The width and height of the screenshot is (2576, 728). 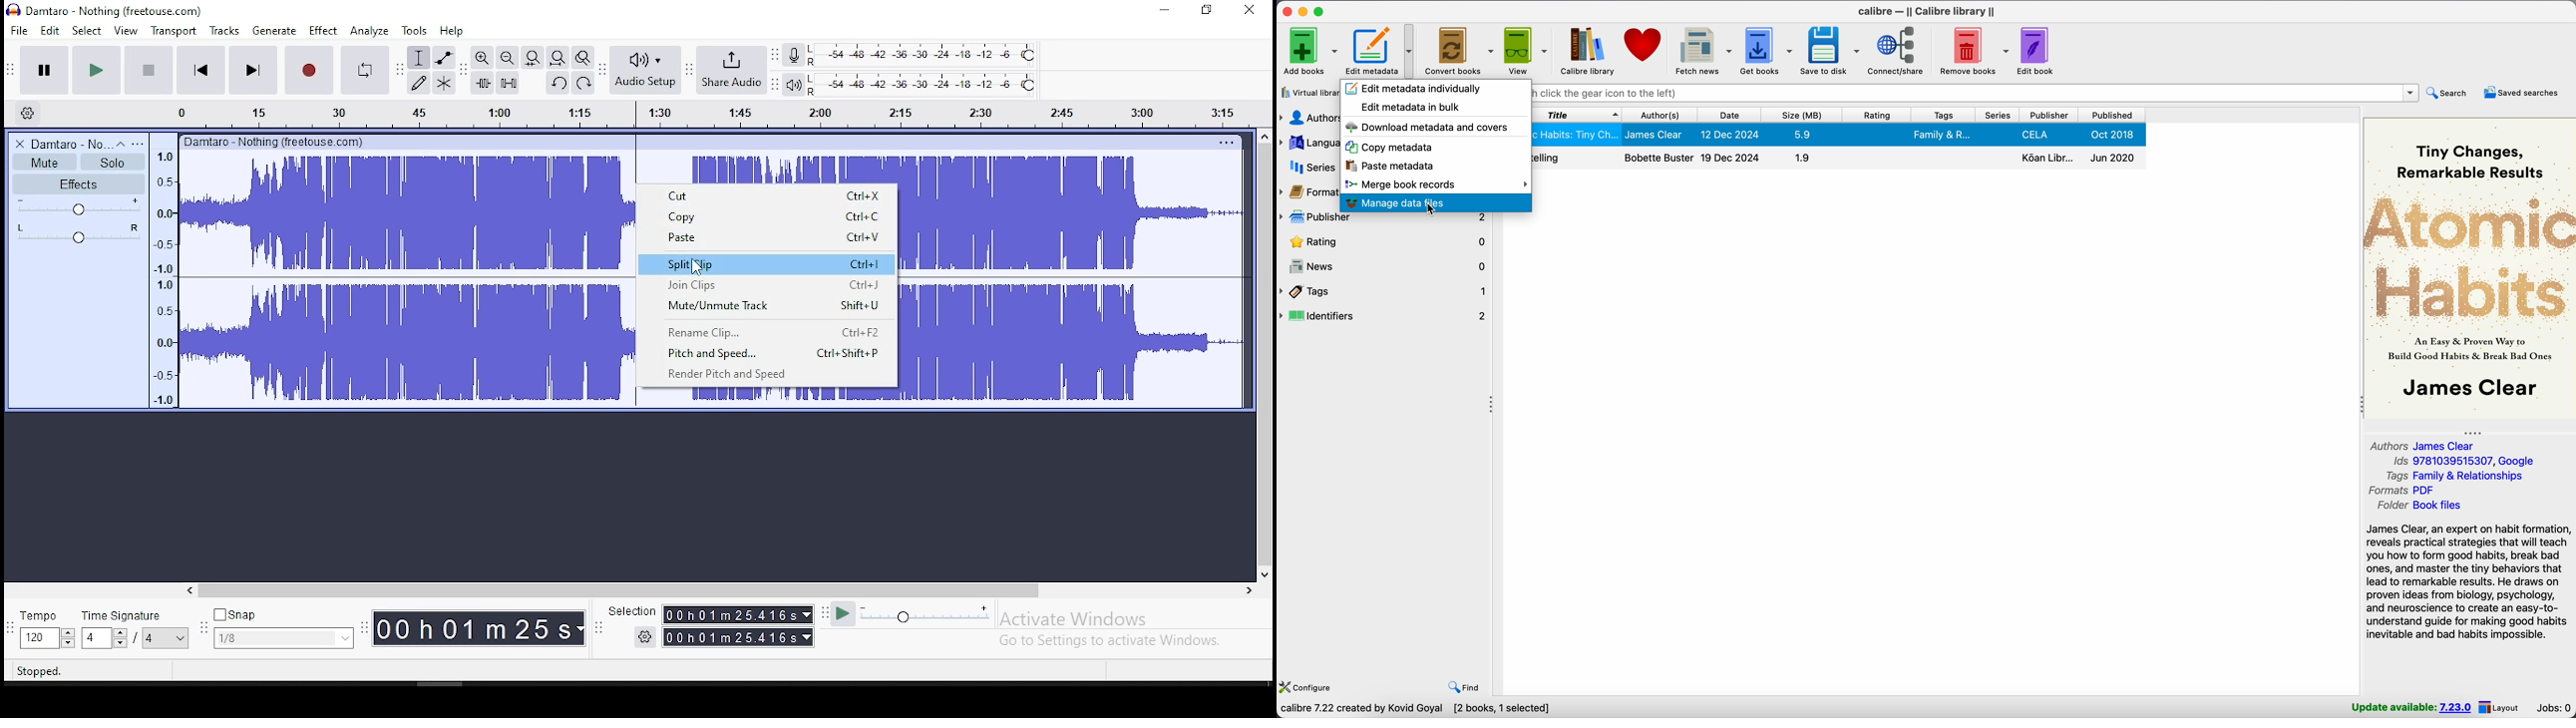 What do you see at coordinates (1899, 51) in the screenshot?
I see `connect/share` at bounding box center [1899, 51].